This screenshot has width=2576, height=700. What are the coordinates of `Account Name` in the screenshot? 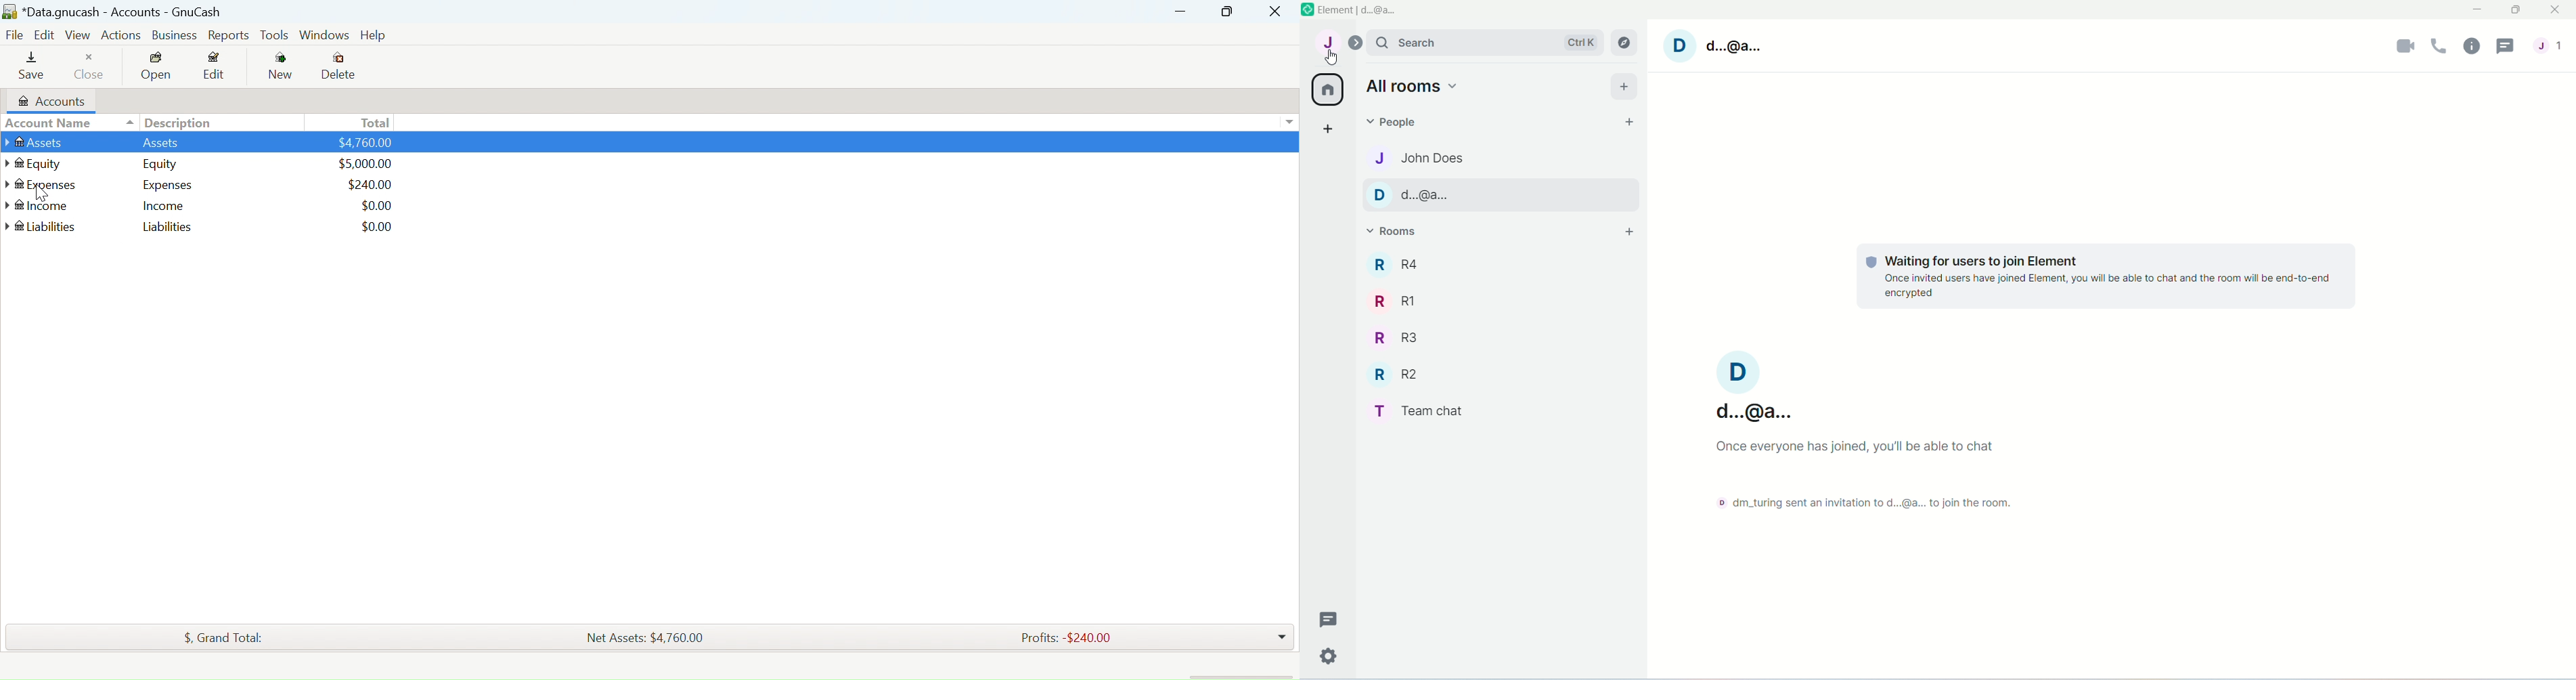 It's located at (49, 123).